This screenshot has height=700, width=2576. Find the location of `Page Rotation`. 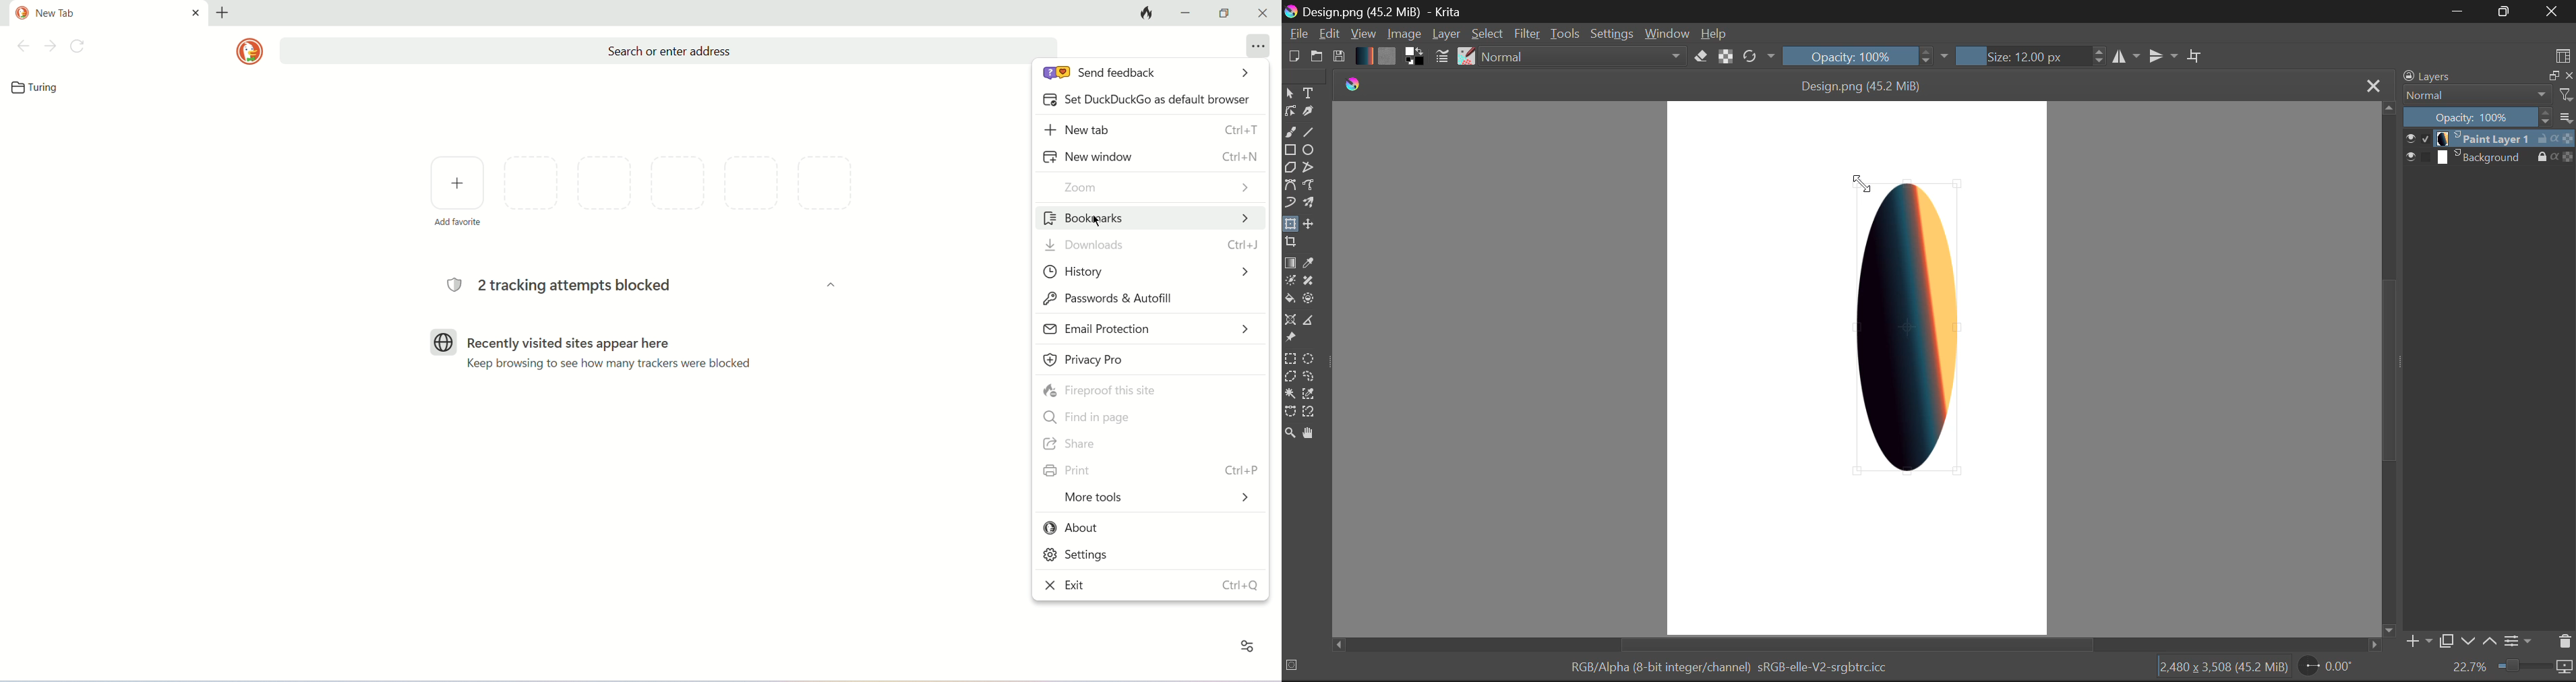

Page Rotation is located at coordinates (2325, 668).